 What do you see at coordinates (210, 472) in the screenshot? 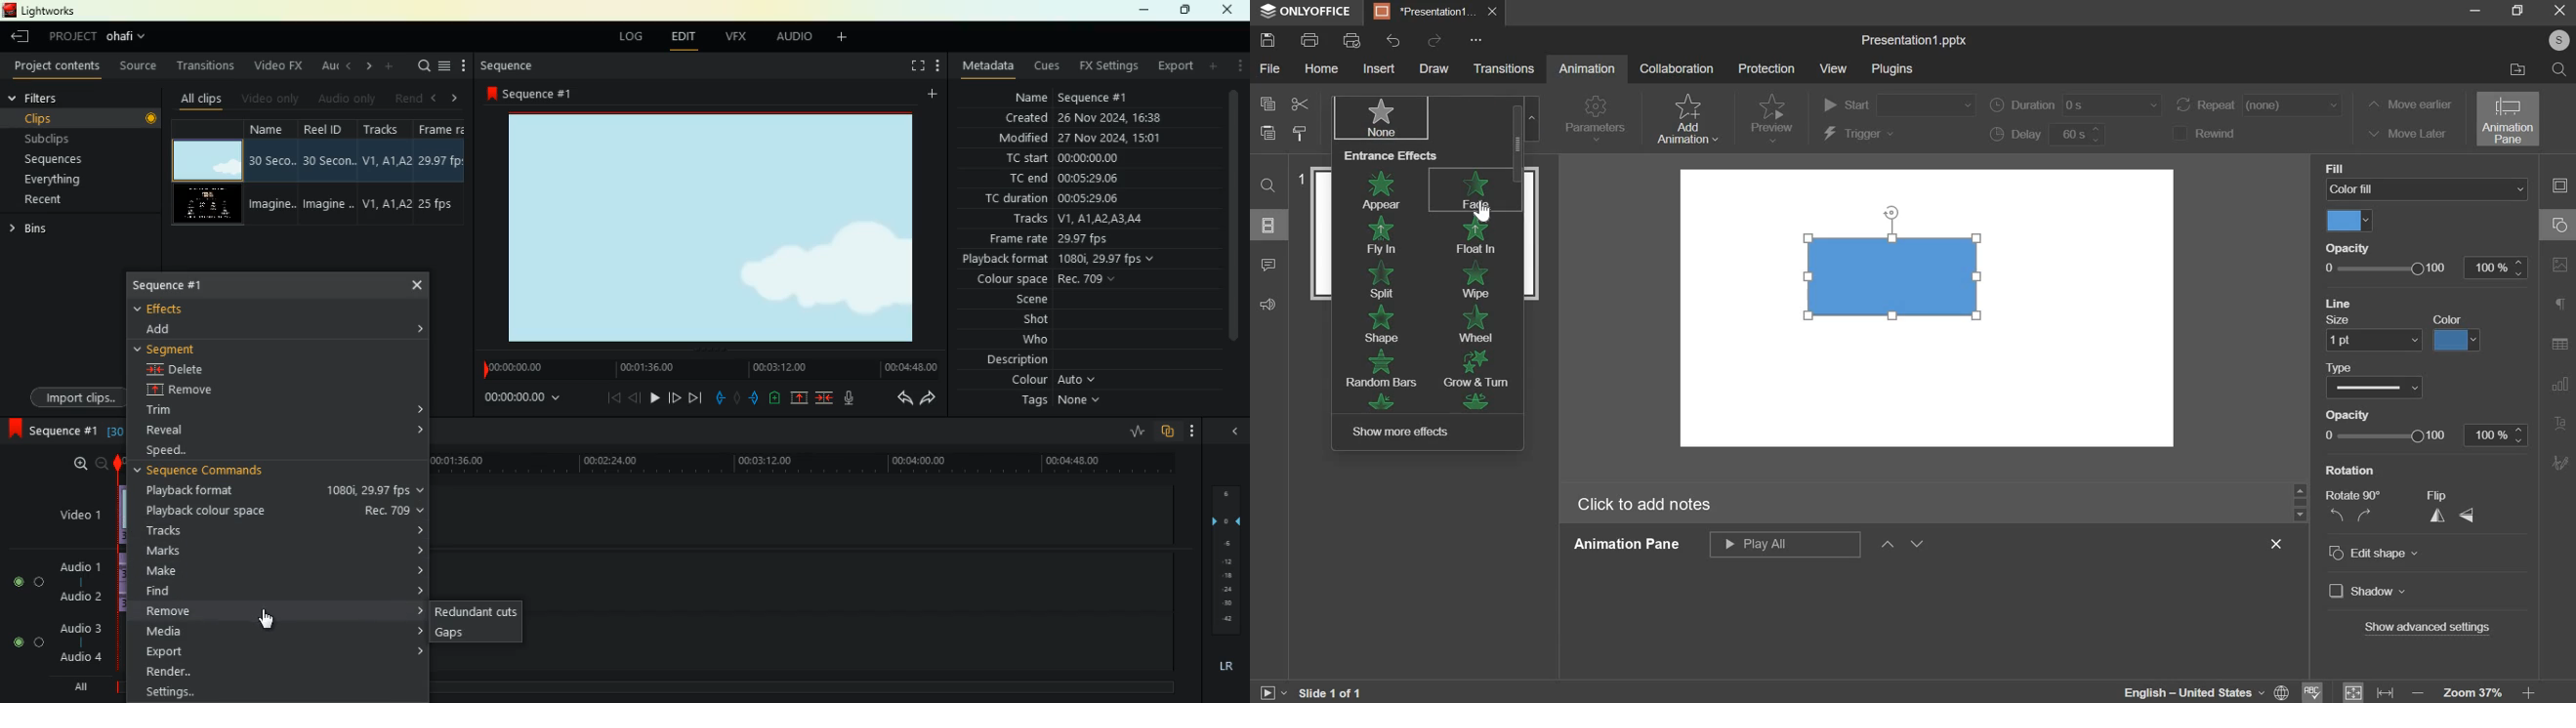
I see `sequence` at bounding box center [210, 472].